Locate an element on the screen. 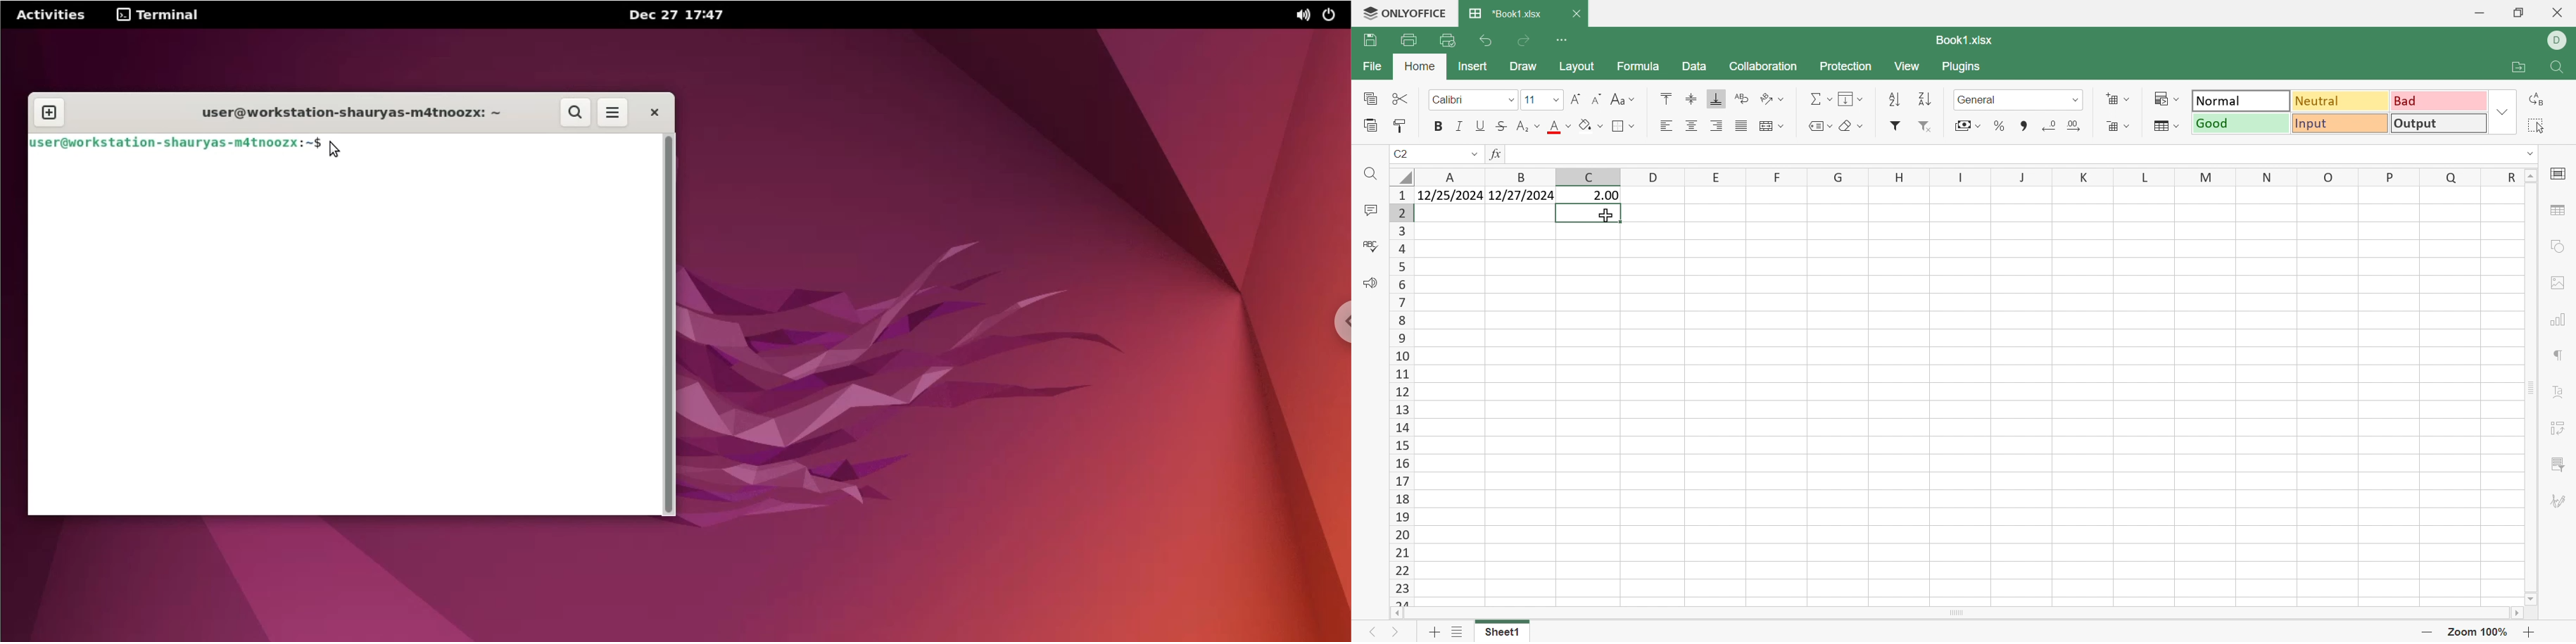 The image size is (2576, 644). Open file location is located at coordinates (2520, 68).